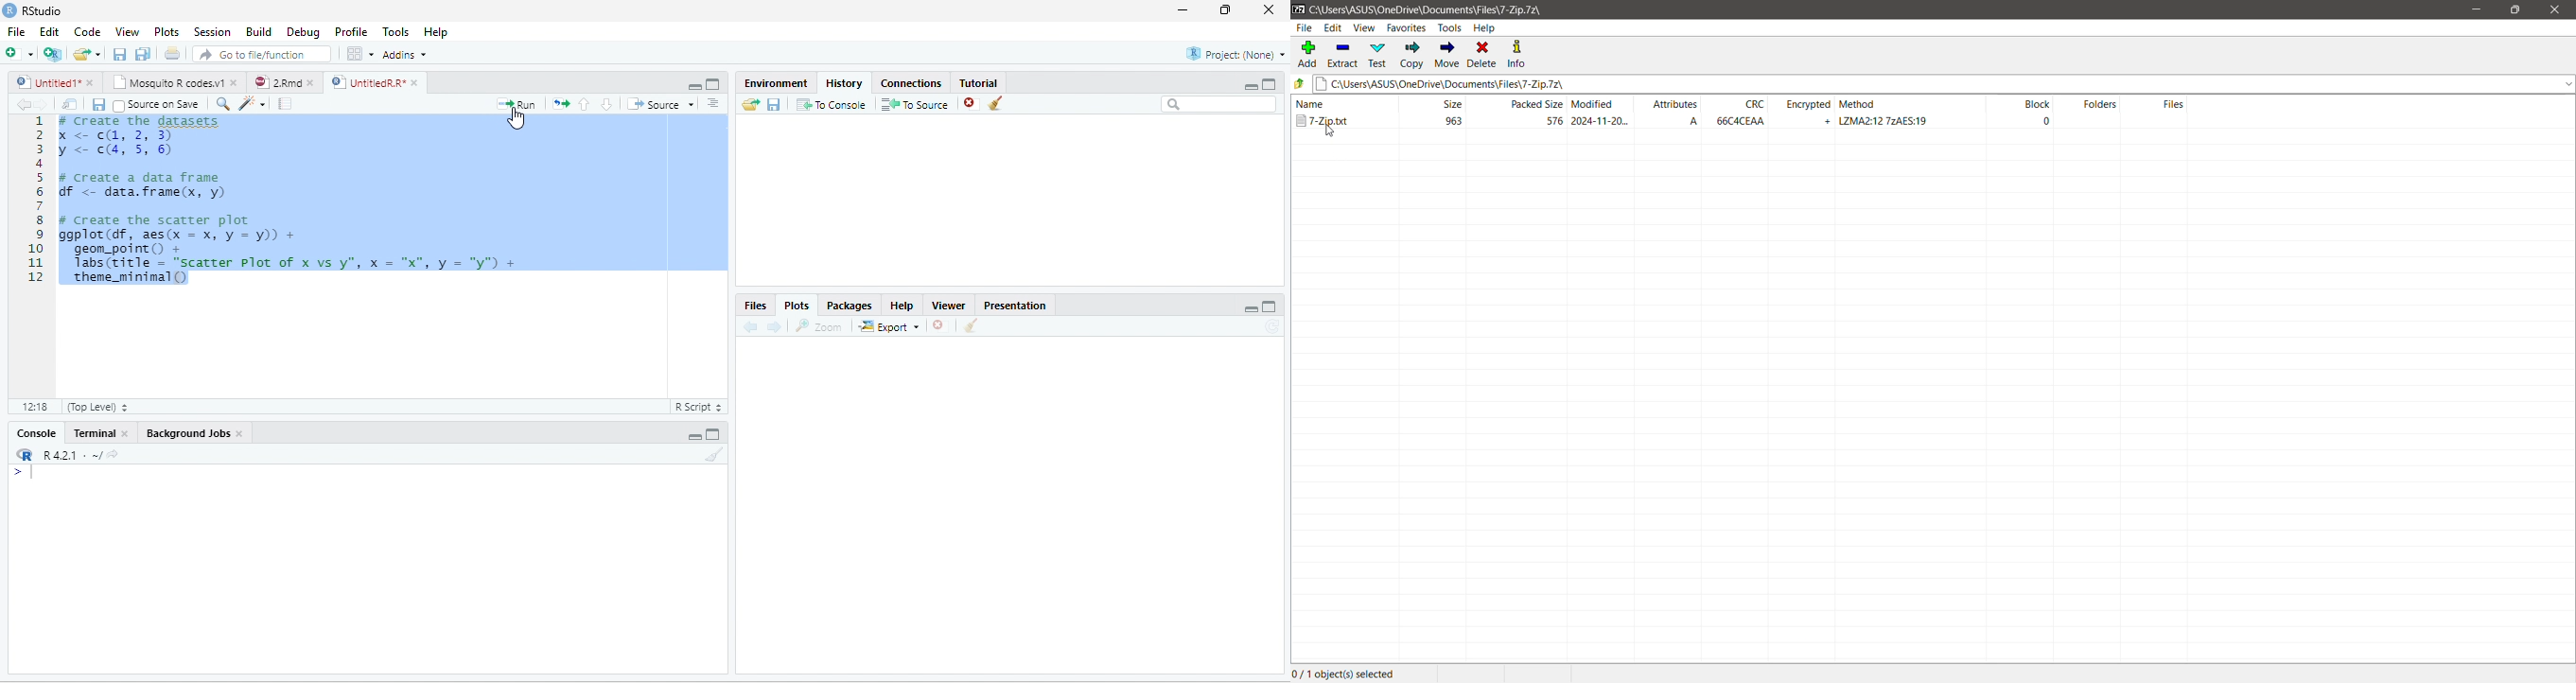  What do you see at coordinates (127, 31) in the screenshot?
I see `View` at bounding box center [127, 31].